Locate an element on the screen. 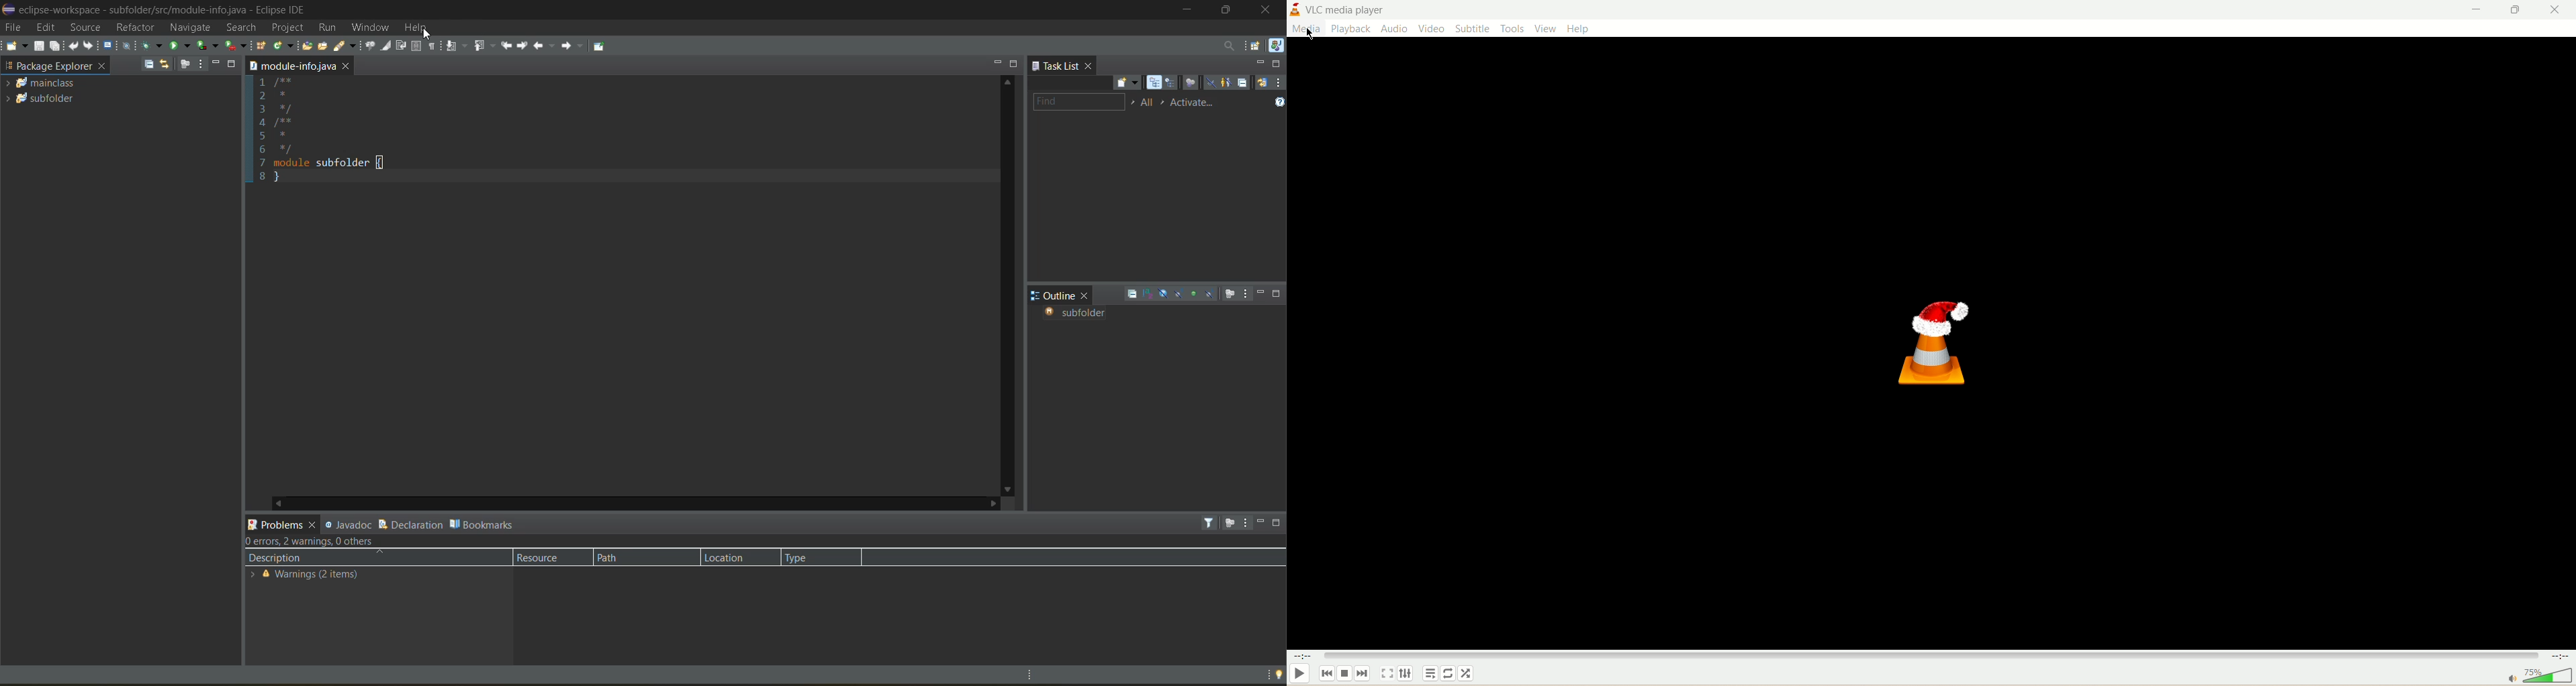  categorized is located at coordinates (1153, 82).